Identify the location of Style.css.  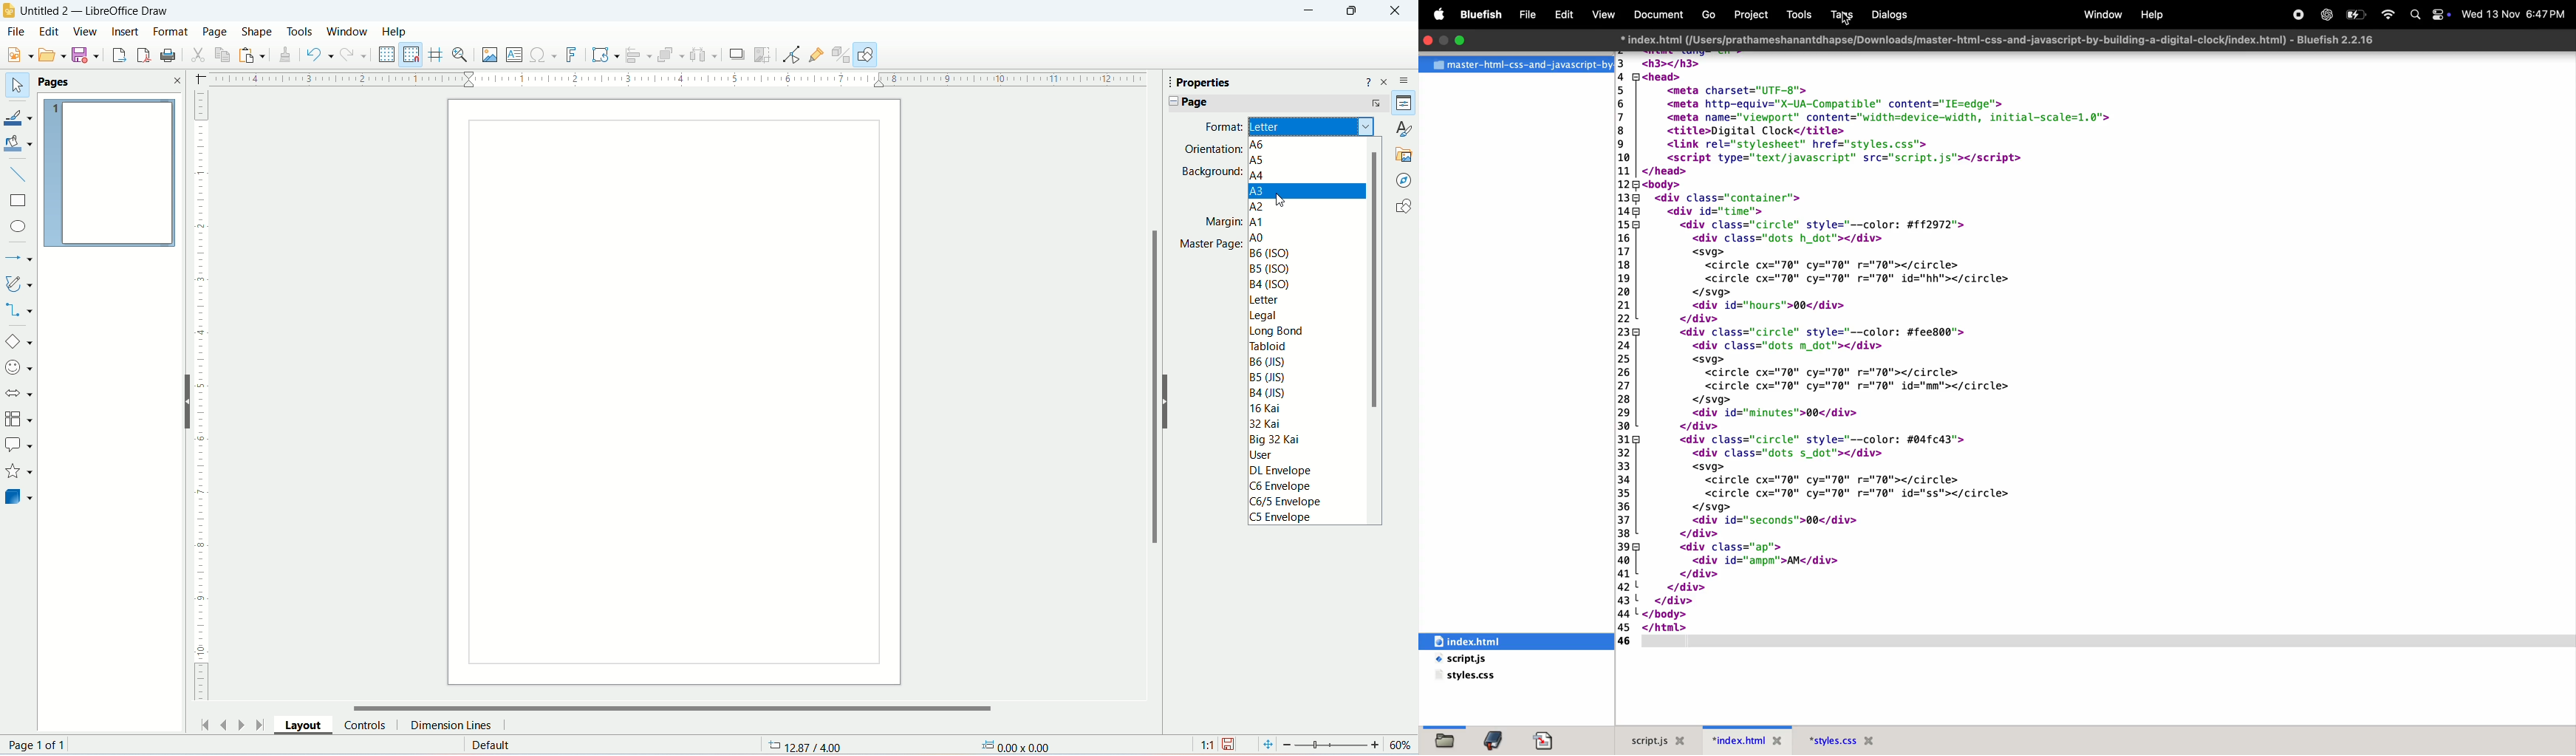
(1830, 741).